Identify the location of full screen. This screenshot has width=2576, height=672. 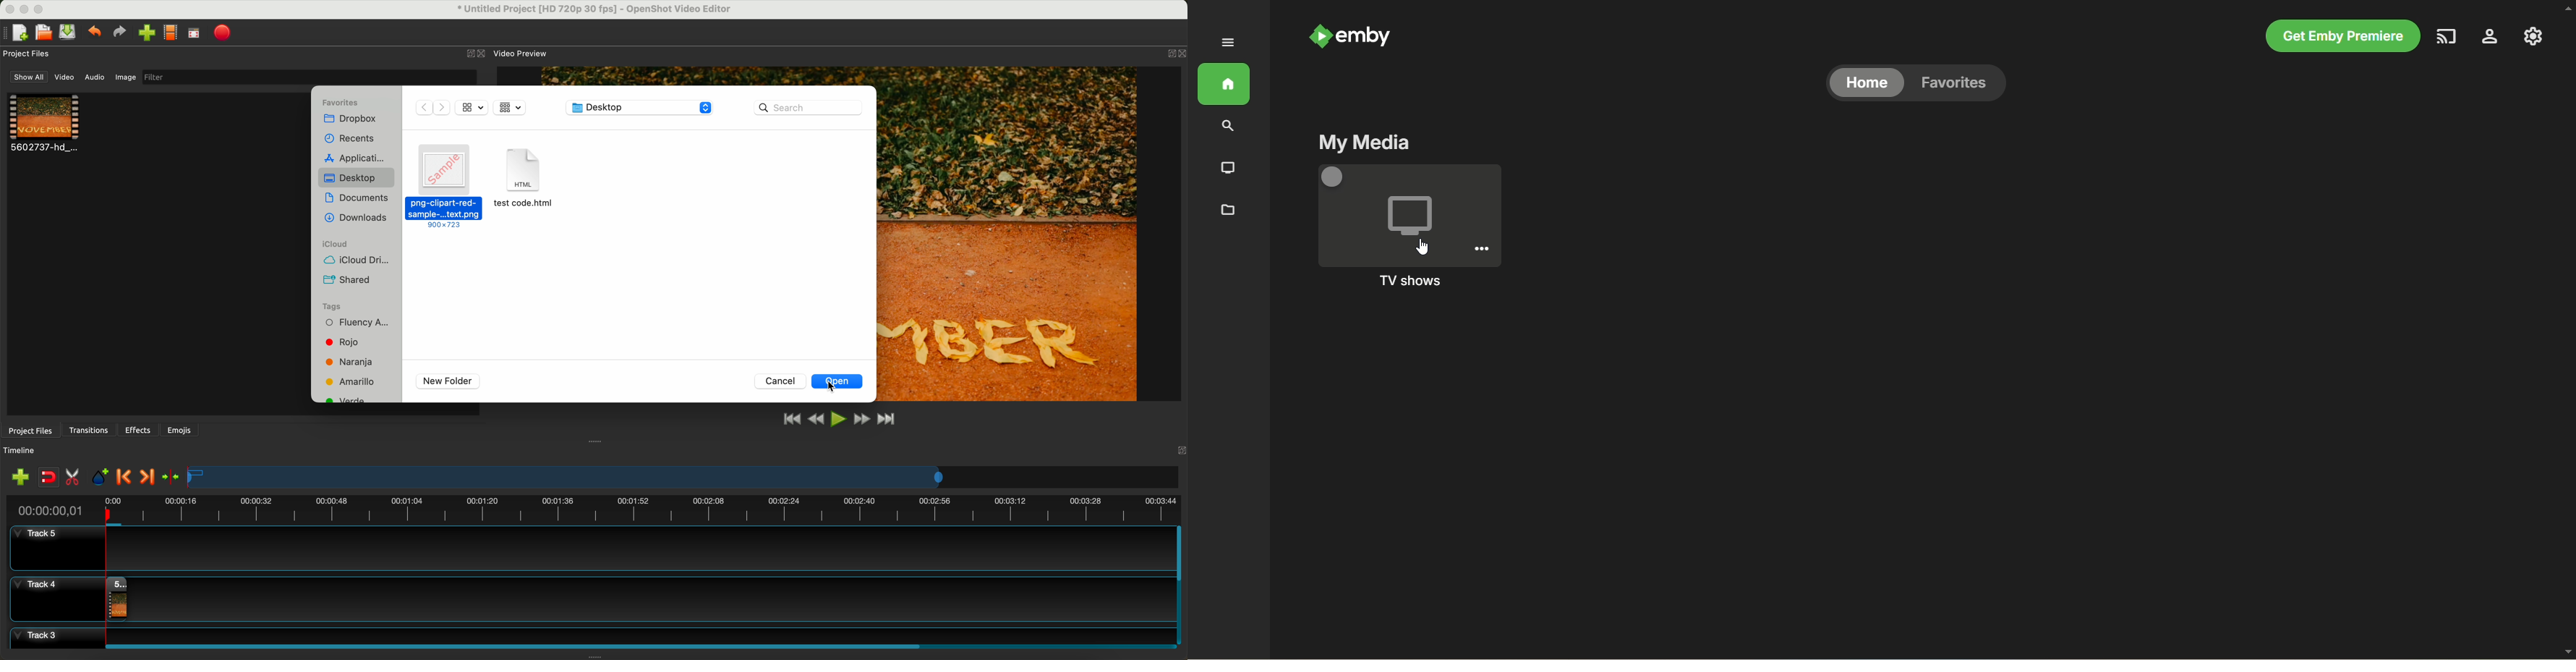
(194, 35).